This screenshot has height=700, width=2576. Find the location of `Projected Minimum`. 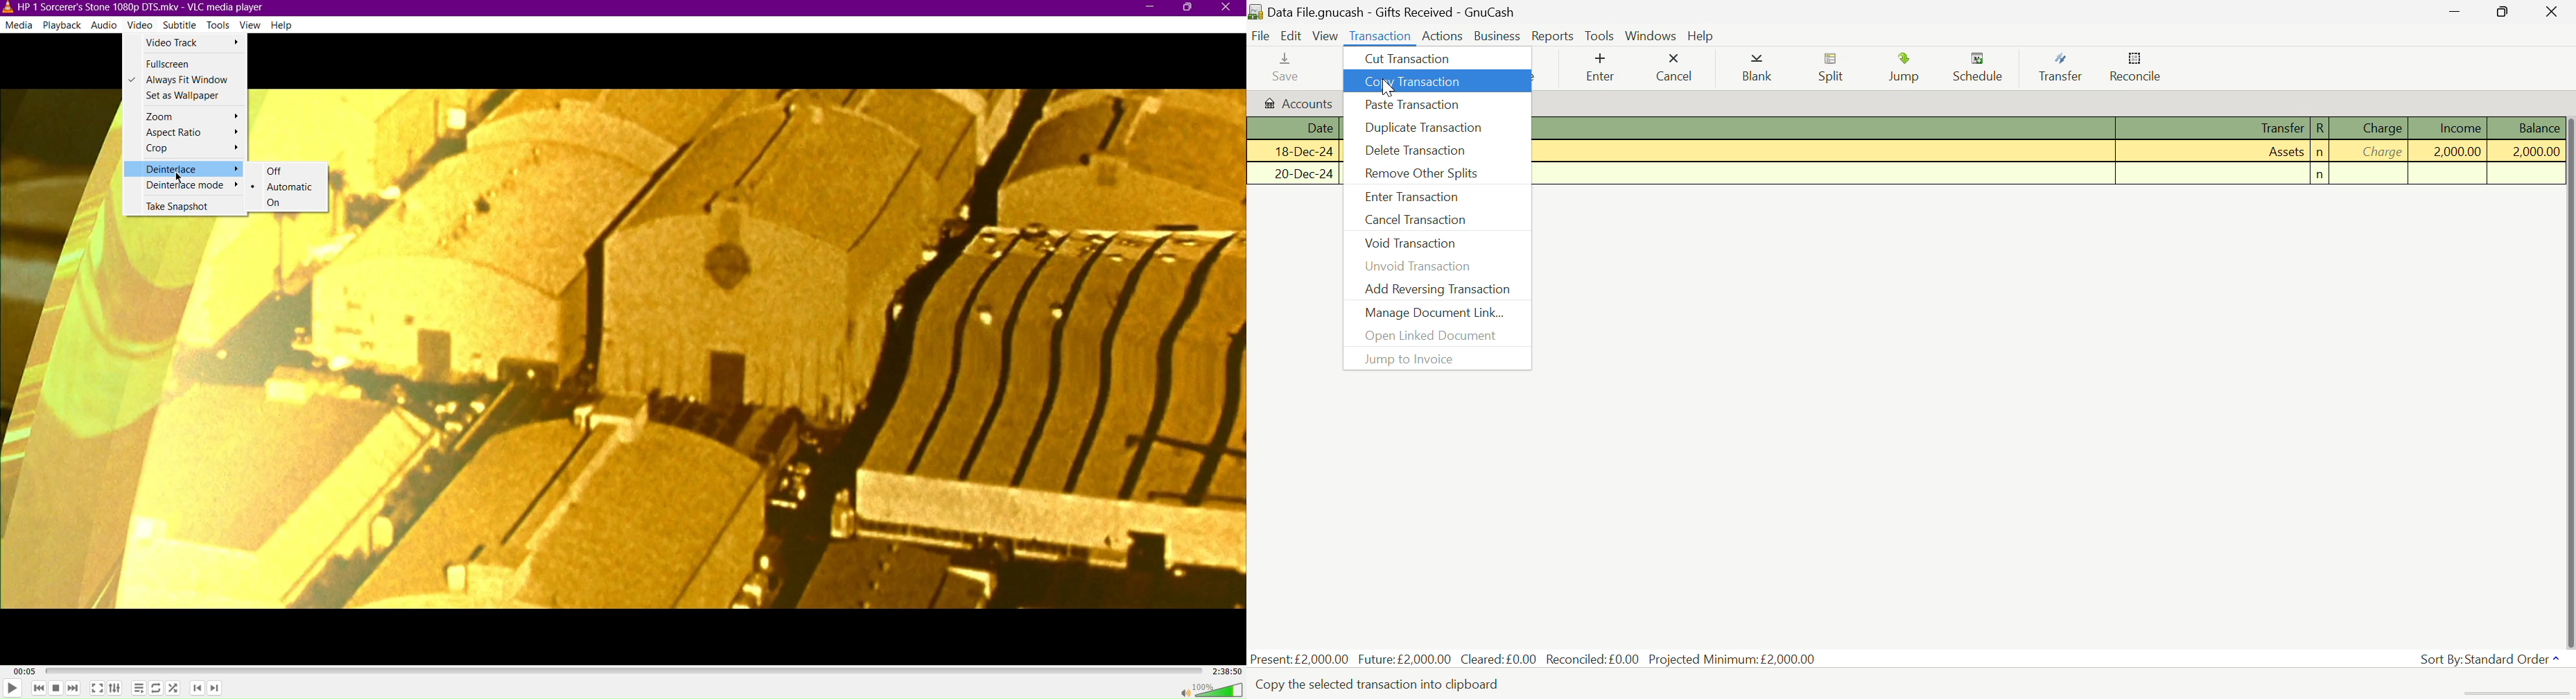

Projected Minimum is located at coordinates (1735, 657).